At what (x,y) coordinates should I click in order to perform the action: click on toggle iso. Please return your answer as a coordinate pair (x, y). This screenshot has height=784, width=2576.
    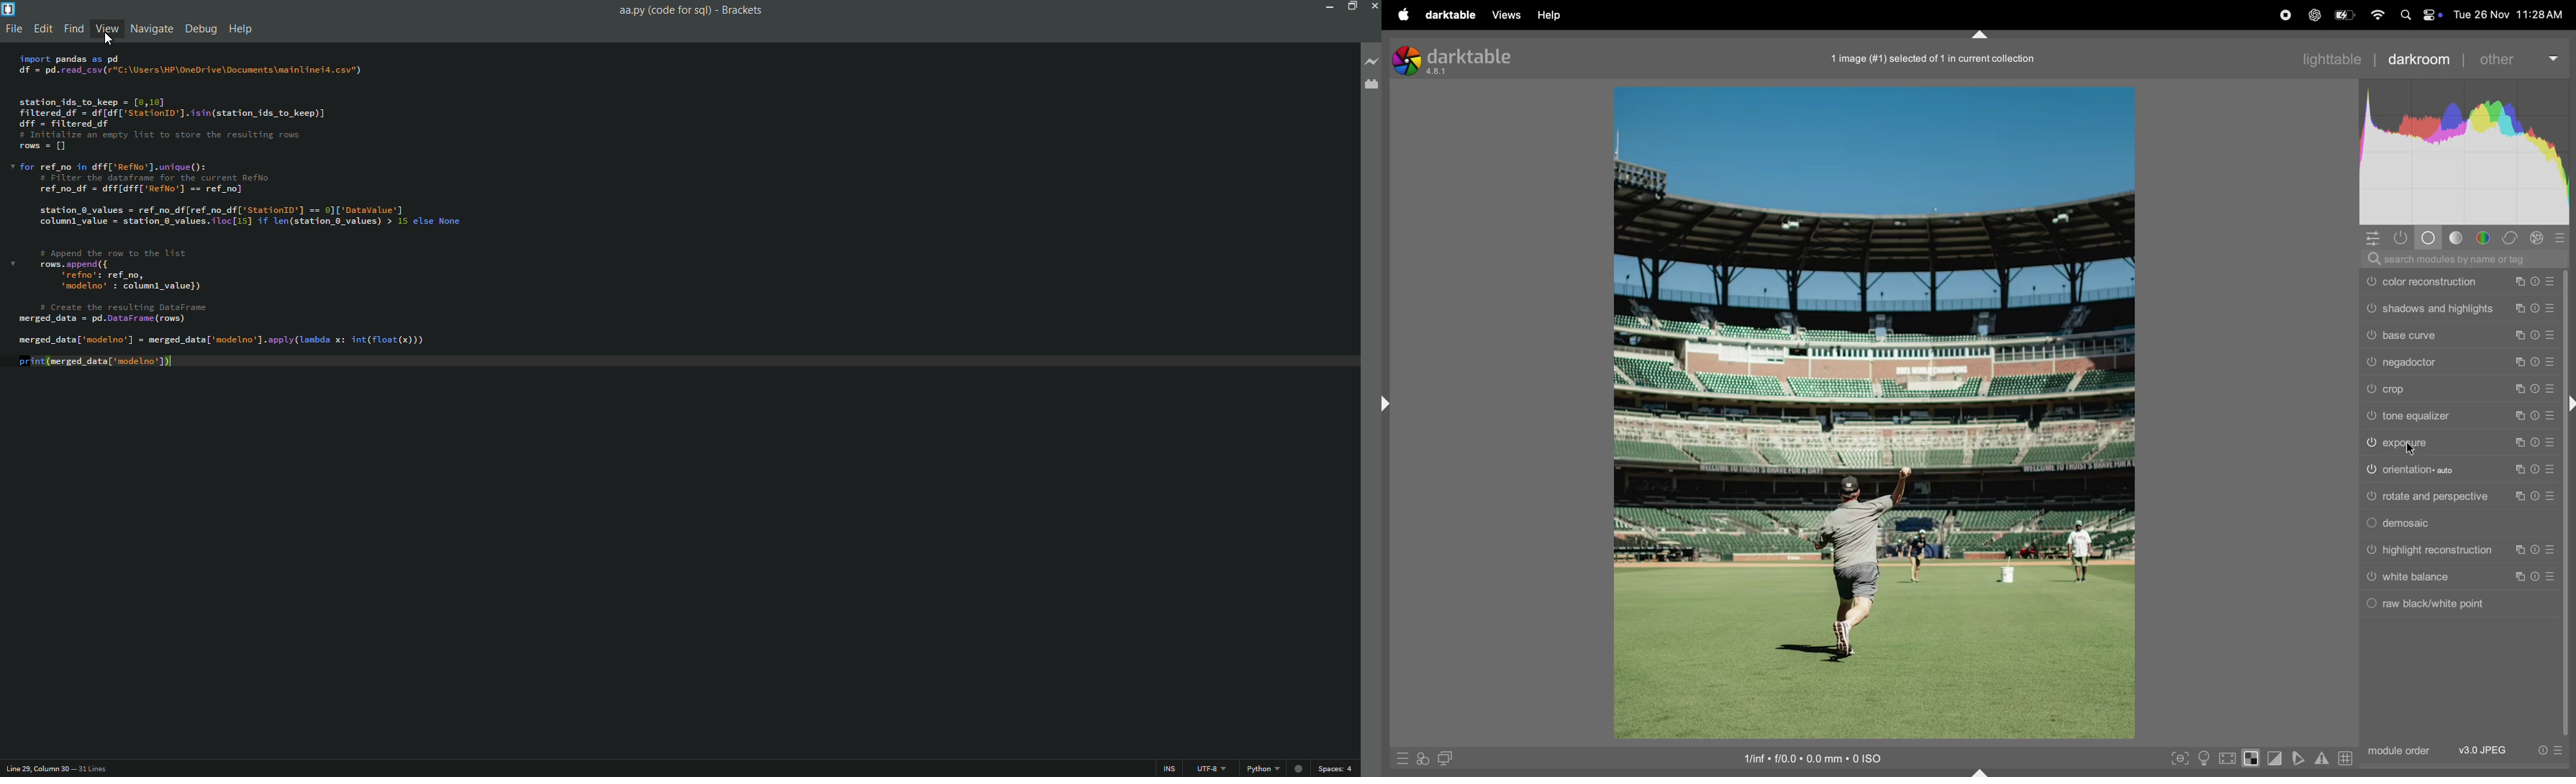
    Looking at the image, I should click on (2204, 758).